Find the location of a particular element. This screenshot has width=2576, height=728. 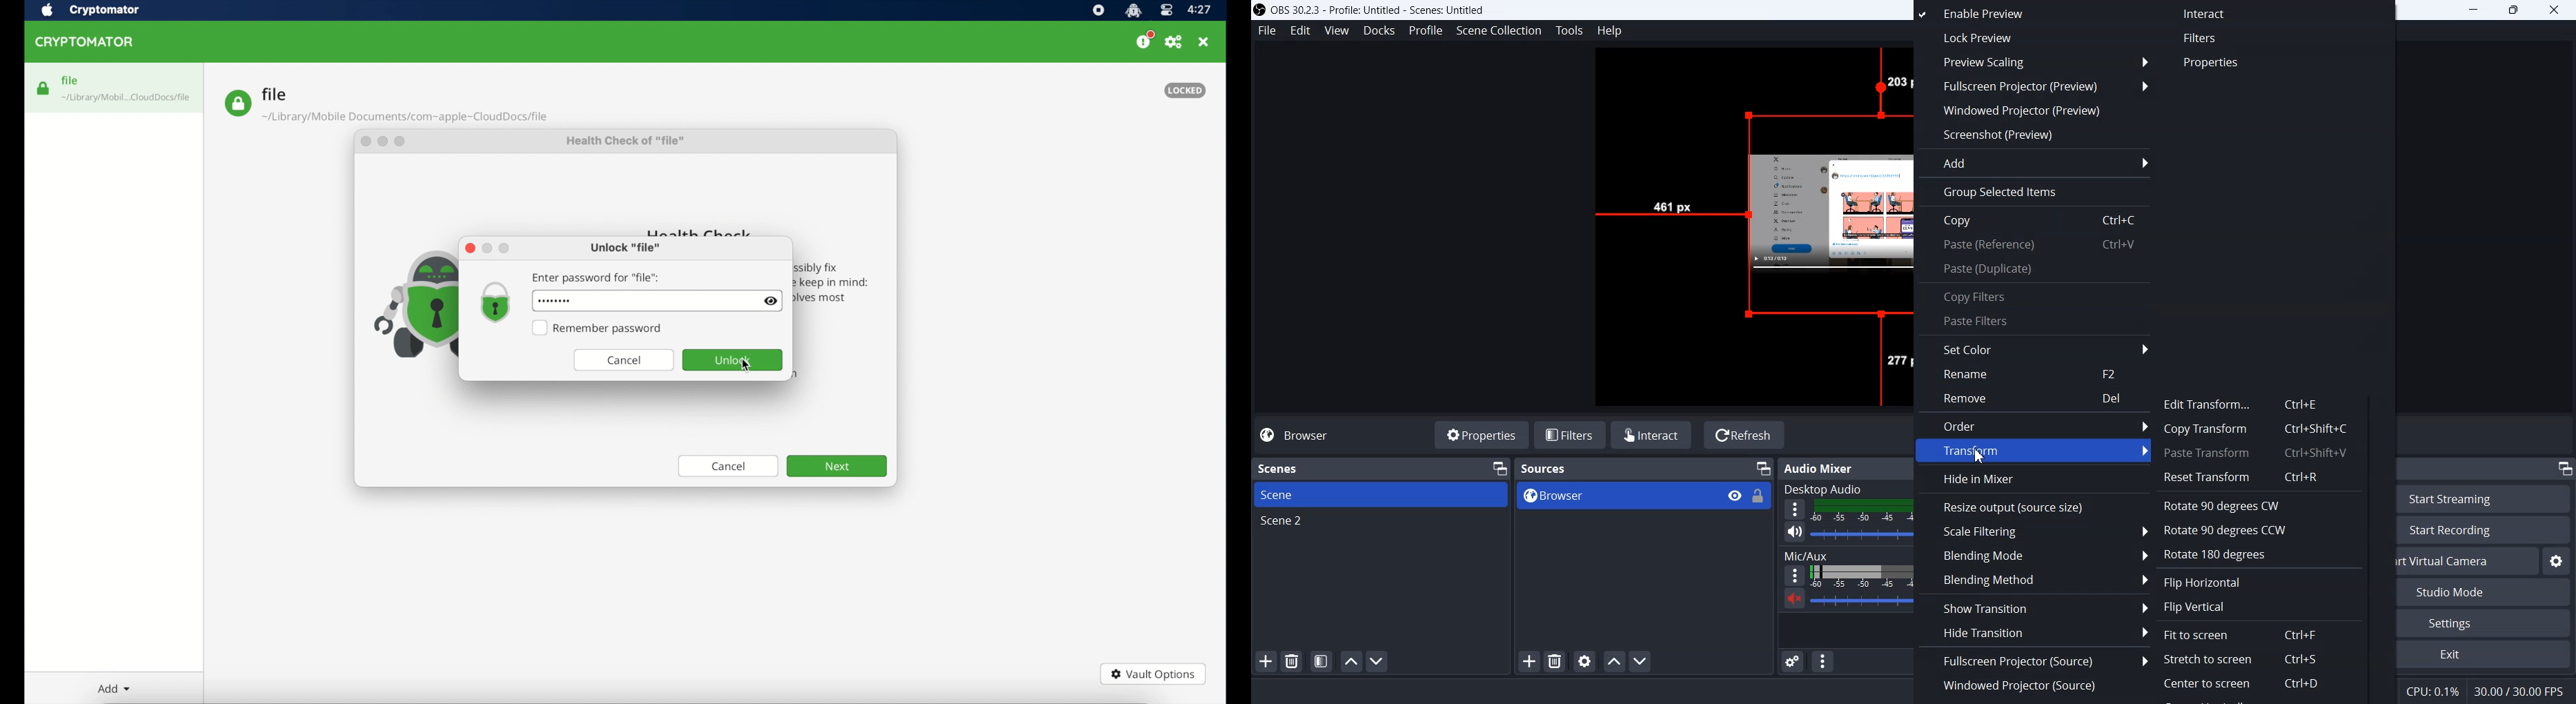

Hide Transition is located at coordinates (2033, 632).